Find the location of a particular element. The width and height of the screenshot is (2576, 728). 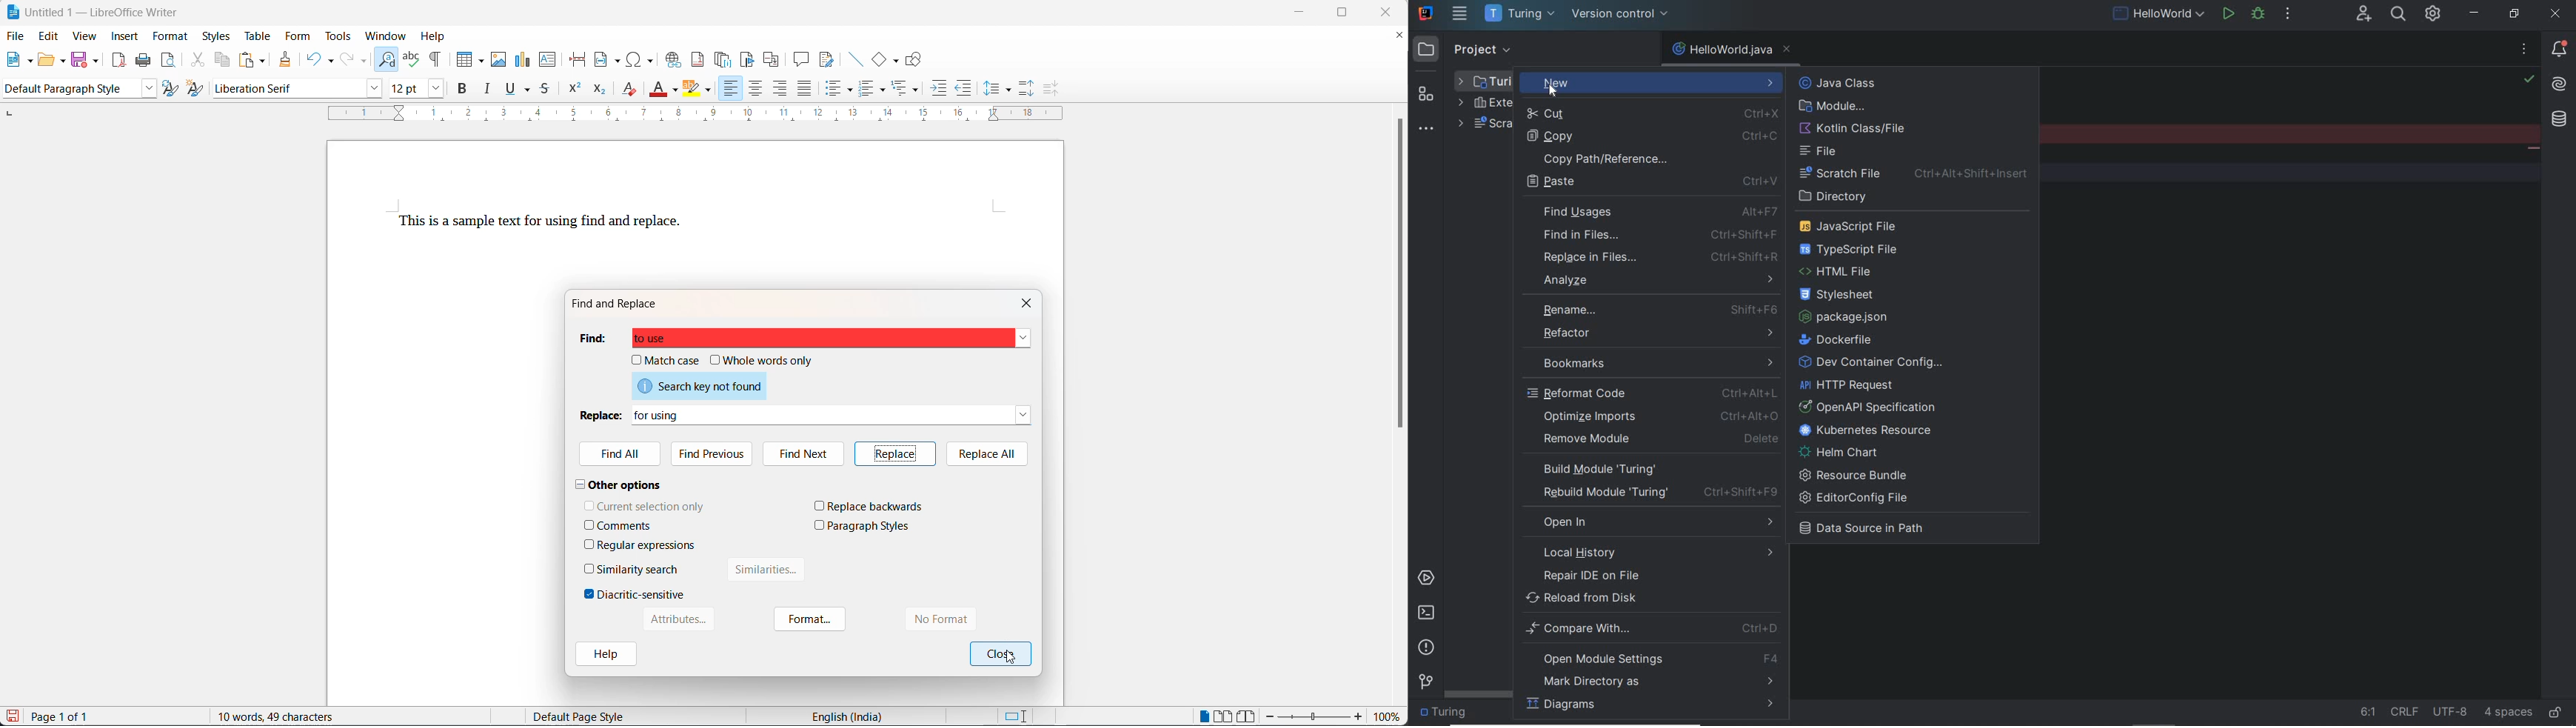

format is located at coordinates (811, 620).